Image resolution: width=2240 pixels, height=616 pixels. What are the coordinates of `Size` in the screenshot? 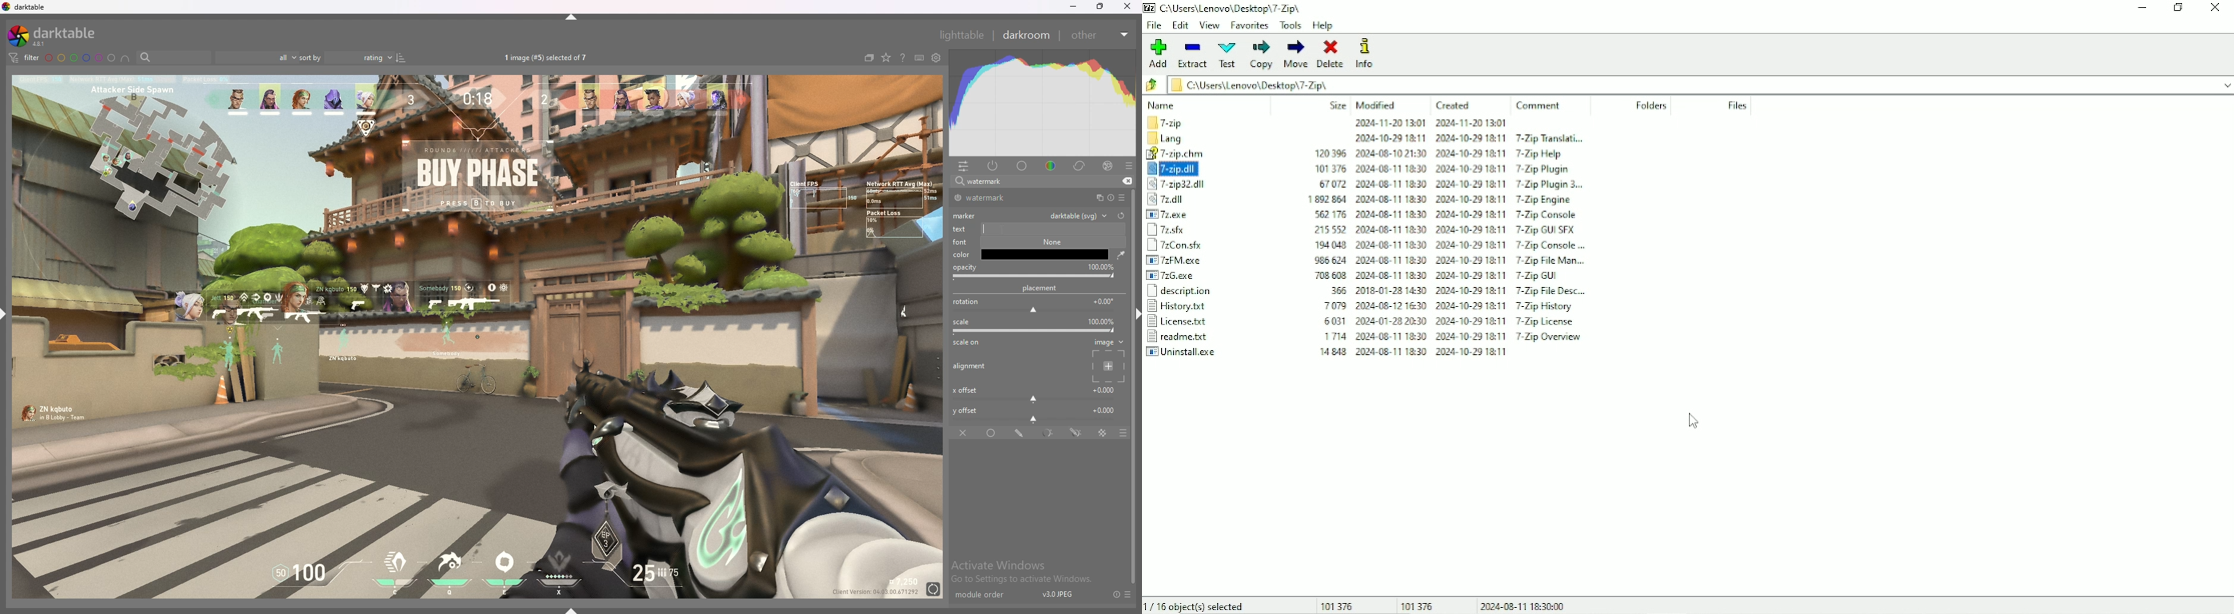 It's located at (1338, 105).